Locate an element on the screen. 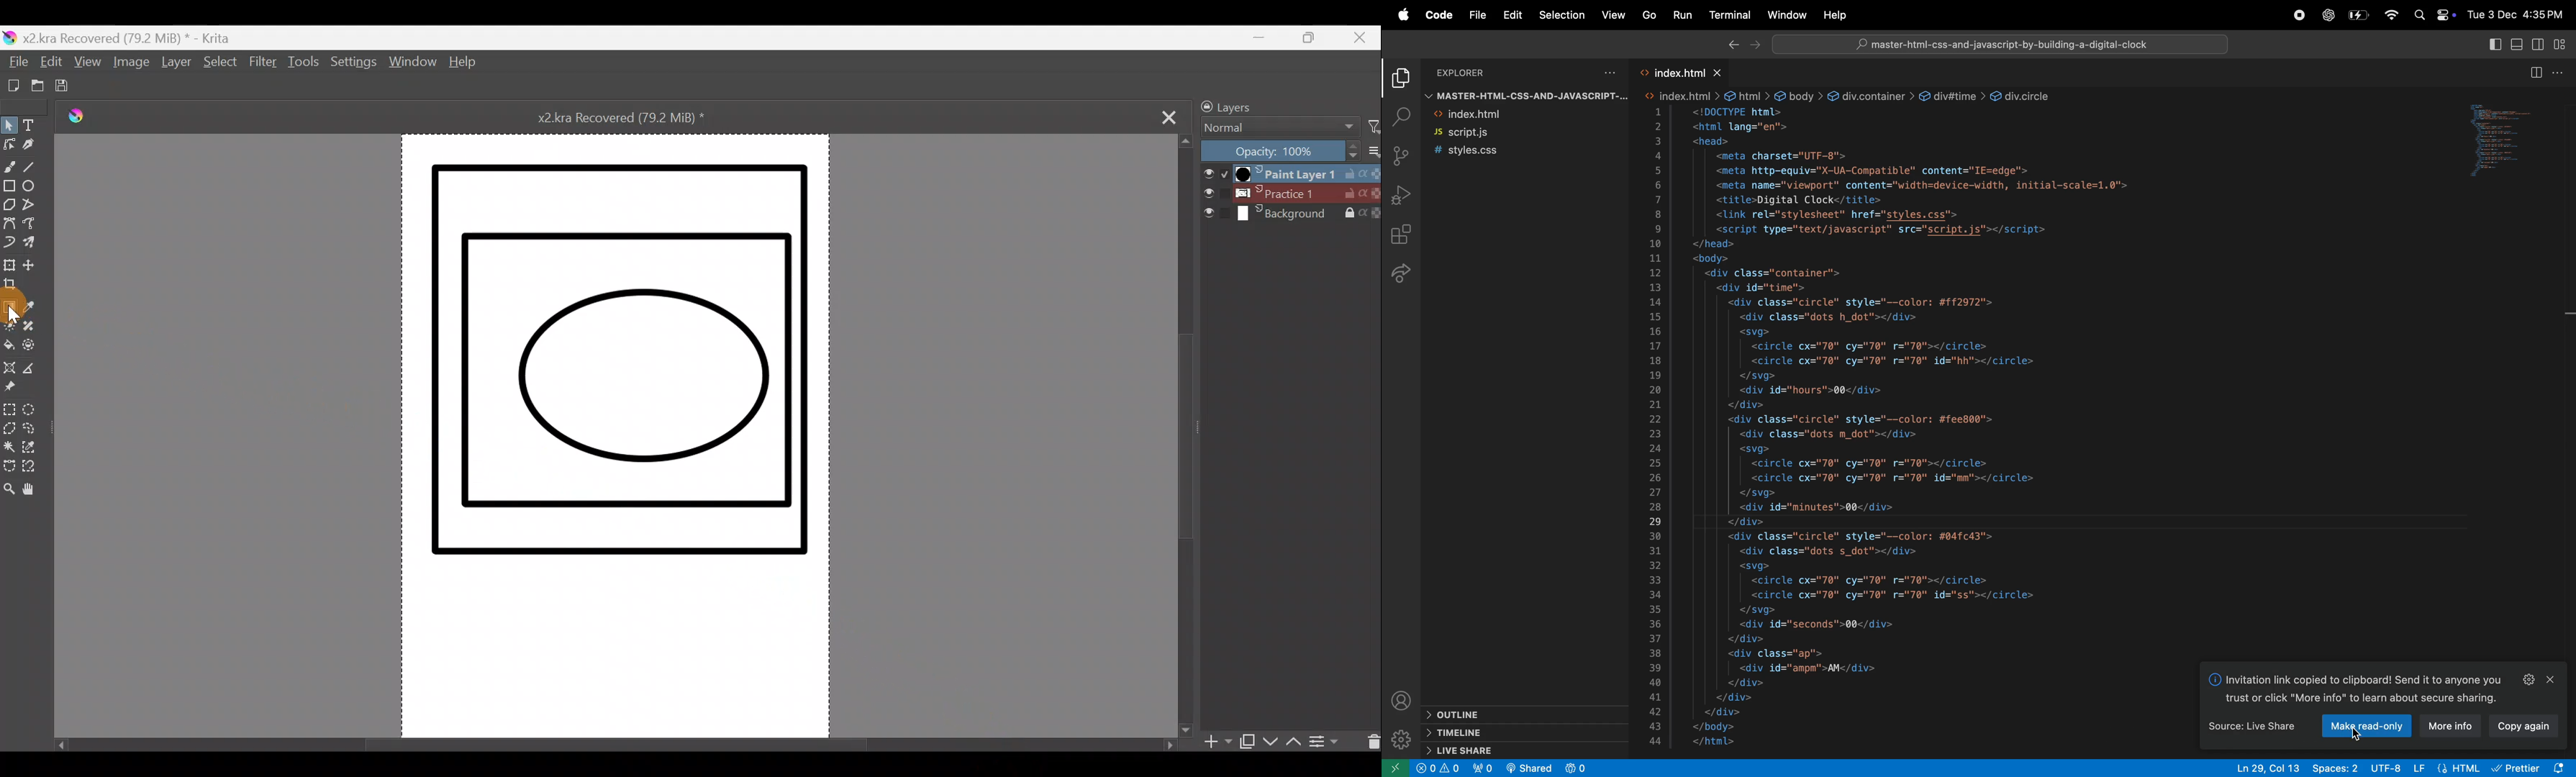 The width and height of the screenshot is (2576, 784). toggle primary side bar is located at coordinates (2490, 44).